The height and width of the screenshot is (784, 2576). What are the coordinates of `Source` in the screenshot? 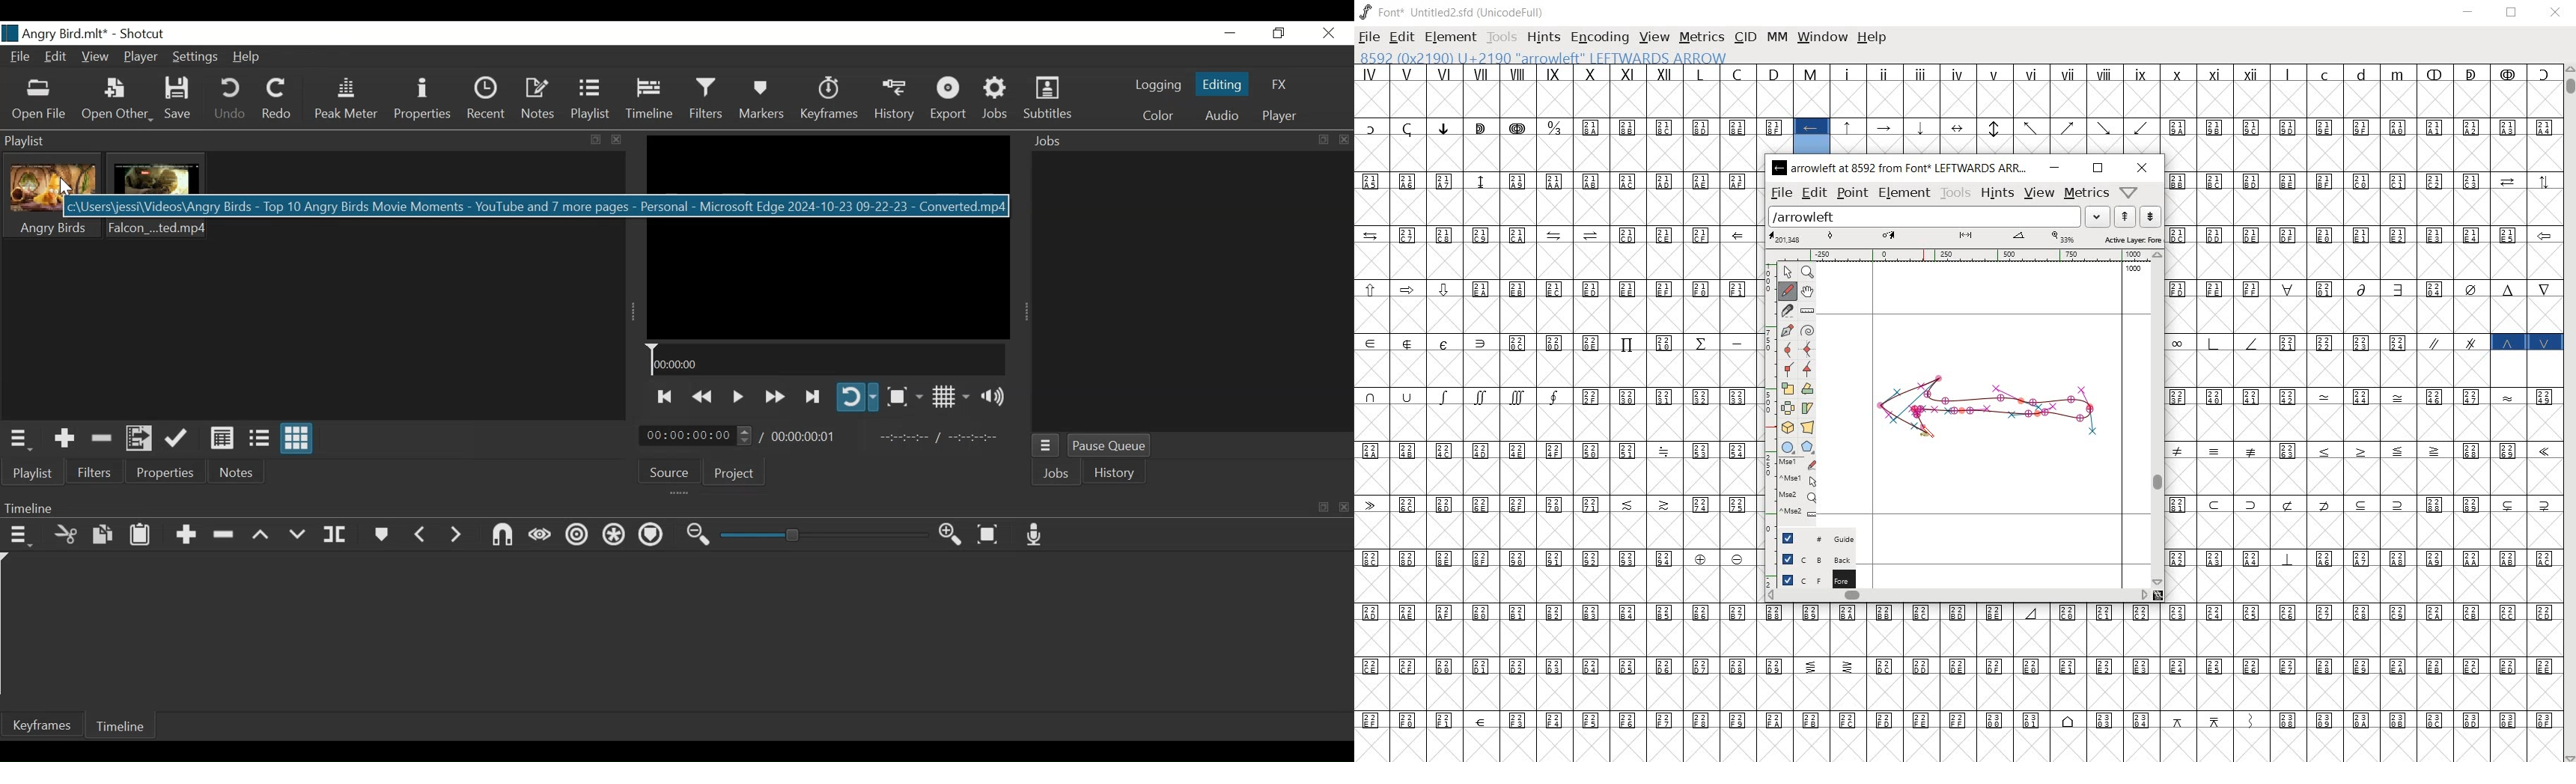 It's located at (672, 474).